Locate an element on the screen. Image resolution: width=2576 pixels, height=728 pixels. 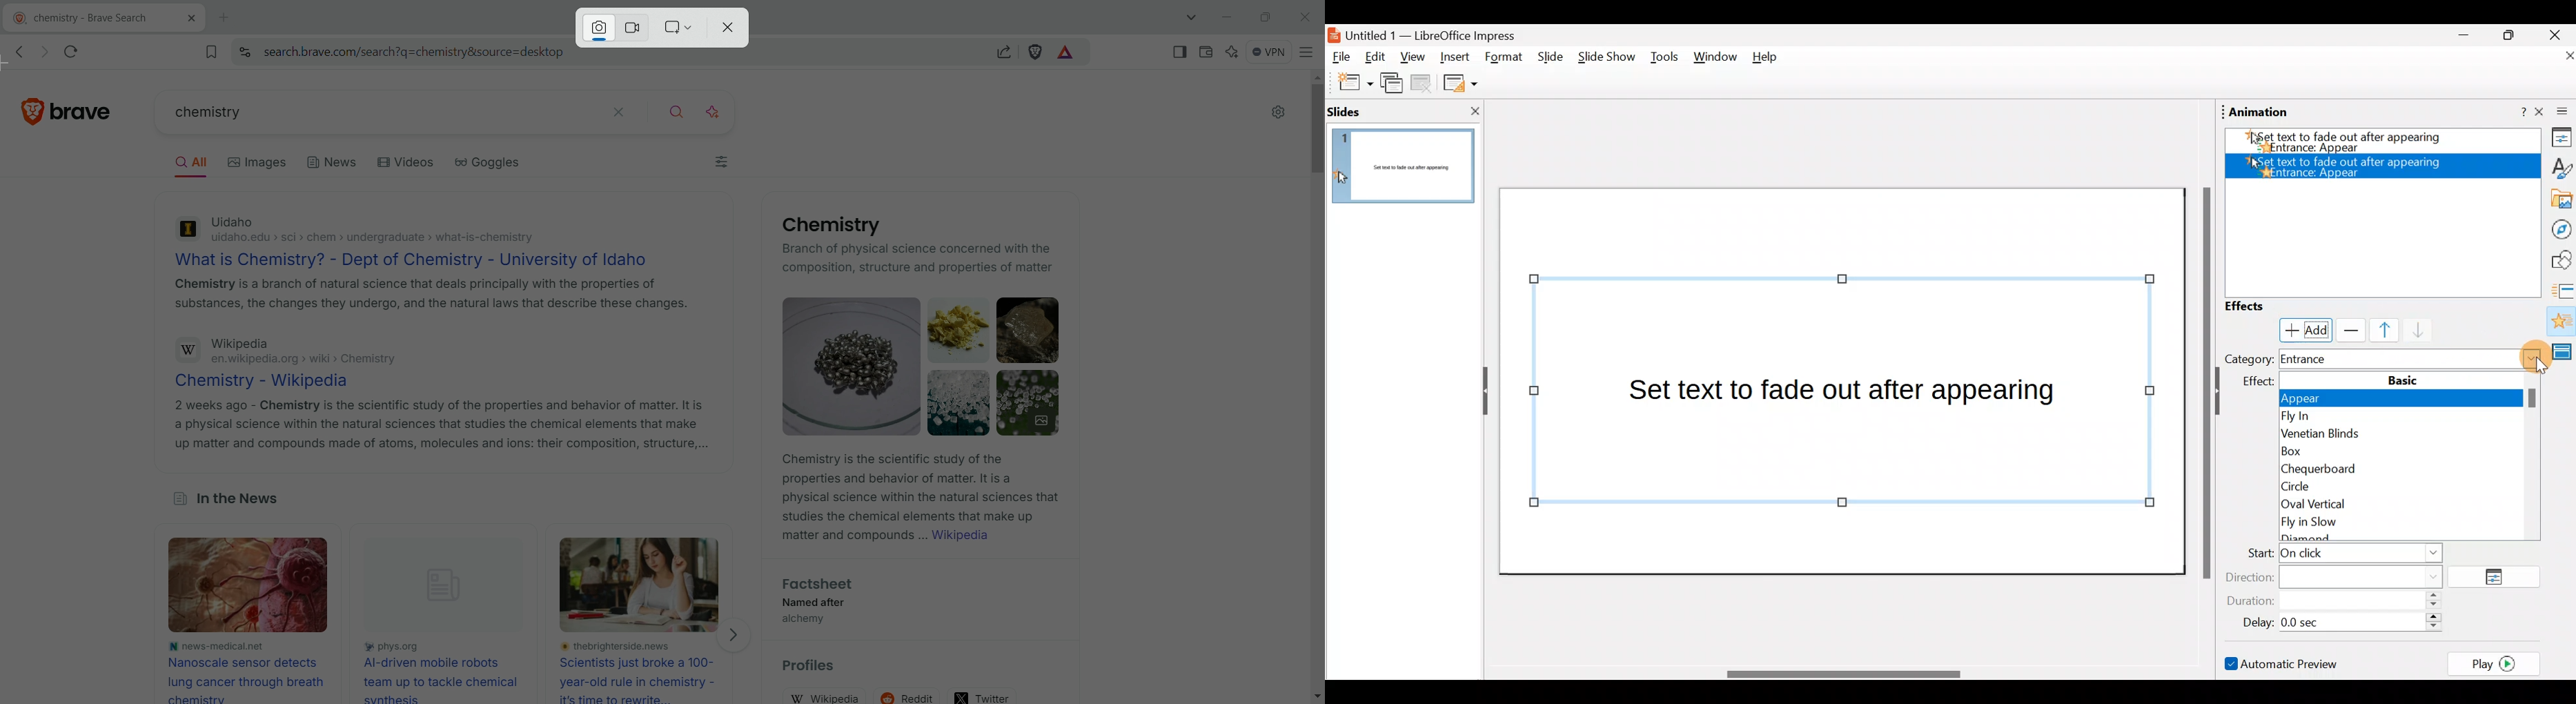
Chemistry Is a branch of natural science that deals principally with the properties of
substances, the changes they undergo, and the natural laws that describe these changes. is located at coordinates (431, 297).